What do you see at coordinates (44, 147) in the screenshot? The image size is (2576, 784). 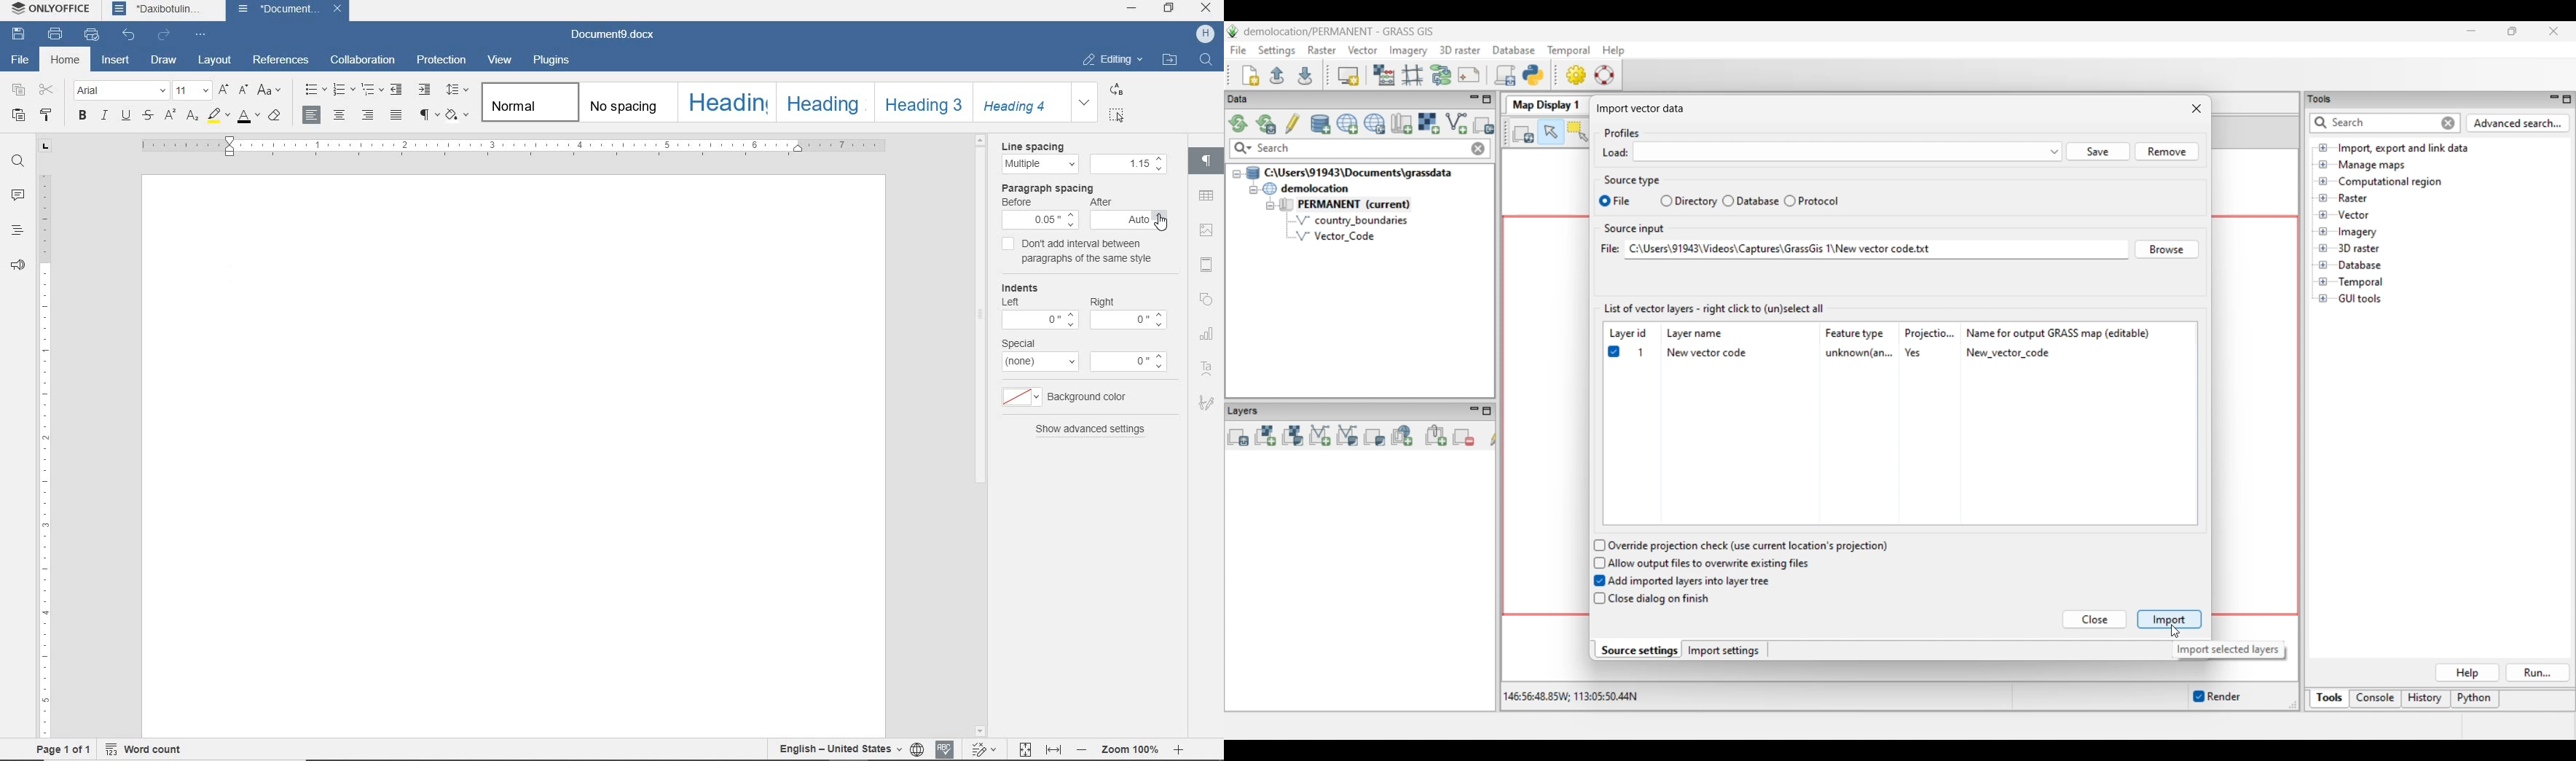 I see `tab stop` at bounding box center [44, 147].